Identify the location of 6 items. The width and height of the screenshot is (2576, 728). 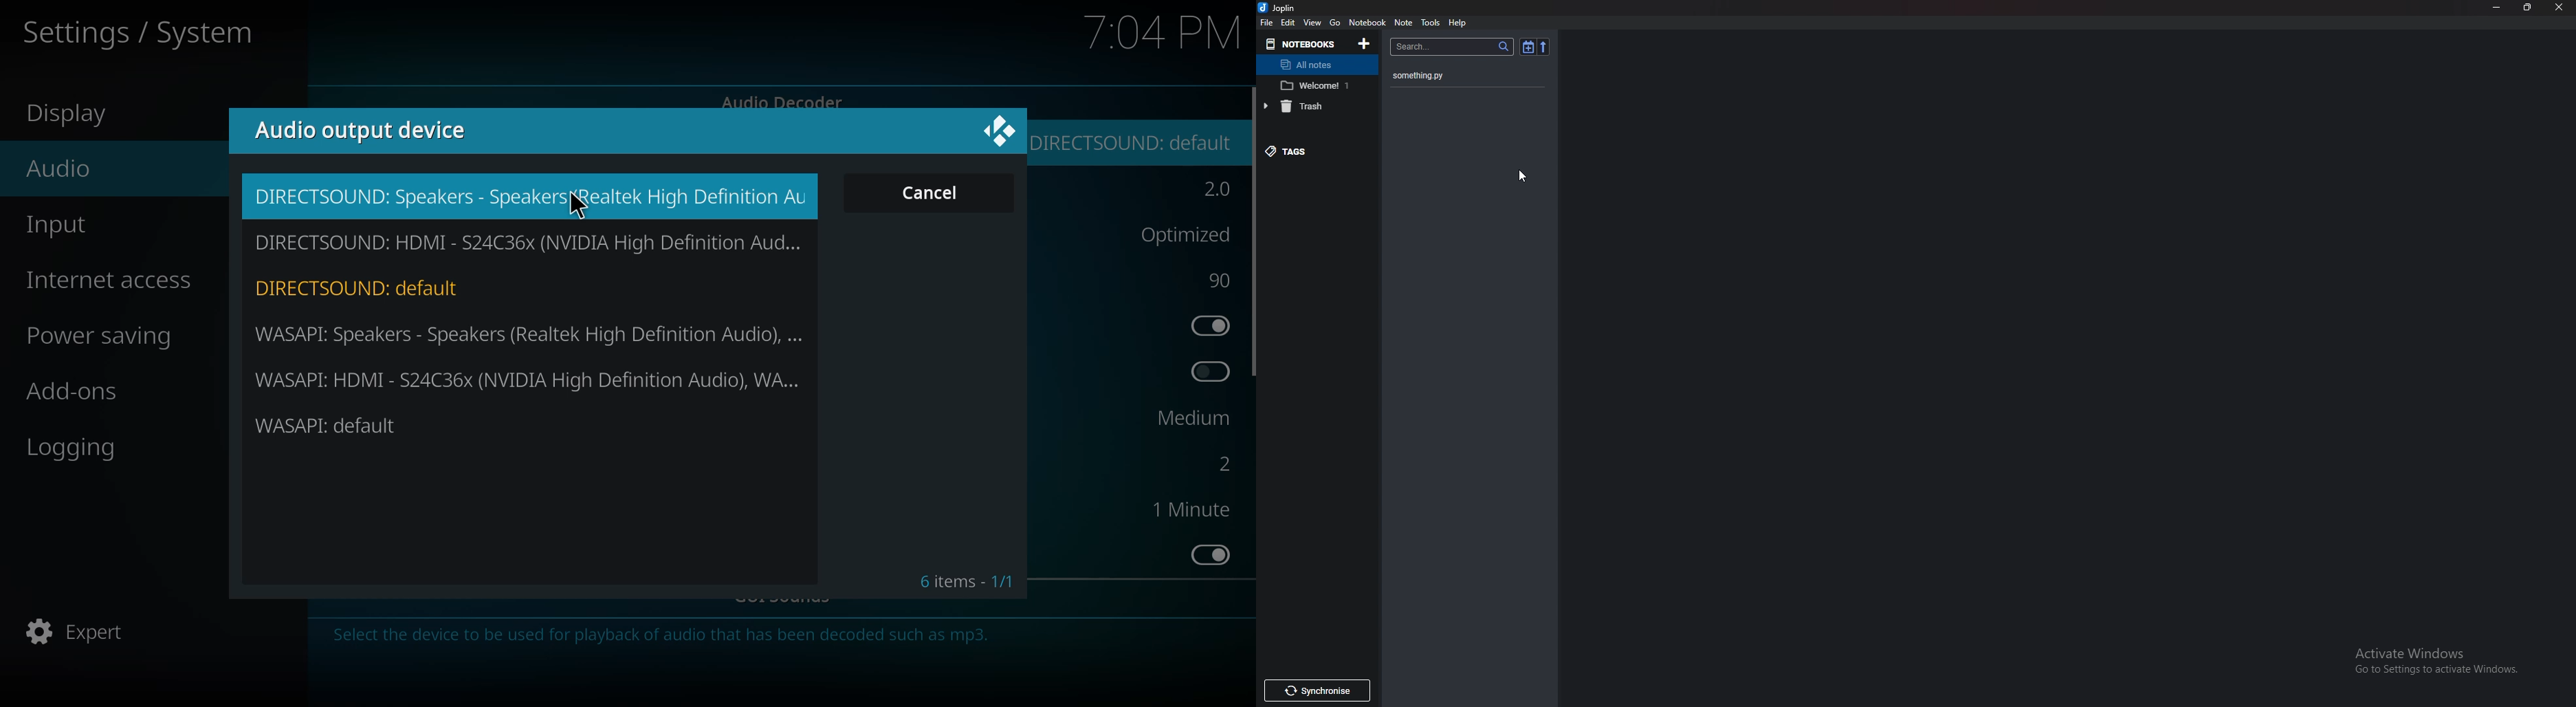
(967, 581).